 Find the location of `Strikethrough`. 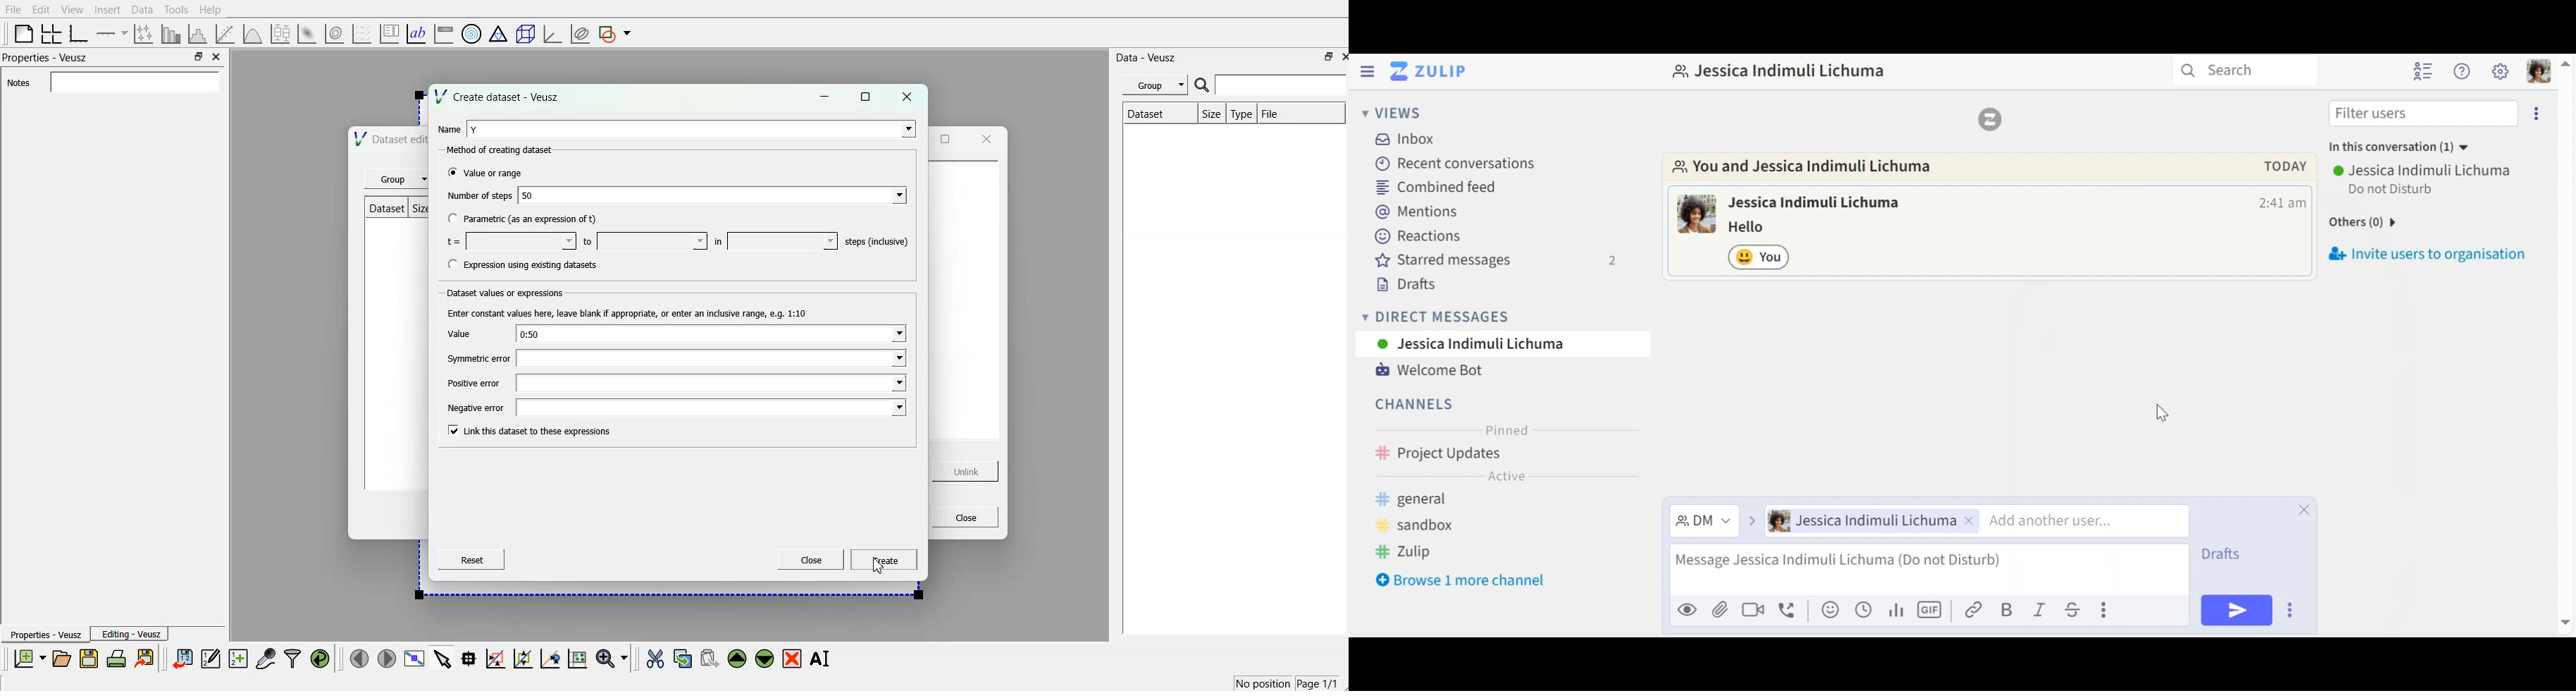

Strikethrough is located at coordinates (2075, 609).